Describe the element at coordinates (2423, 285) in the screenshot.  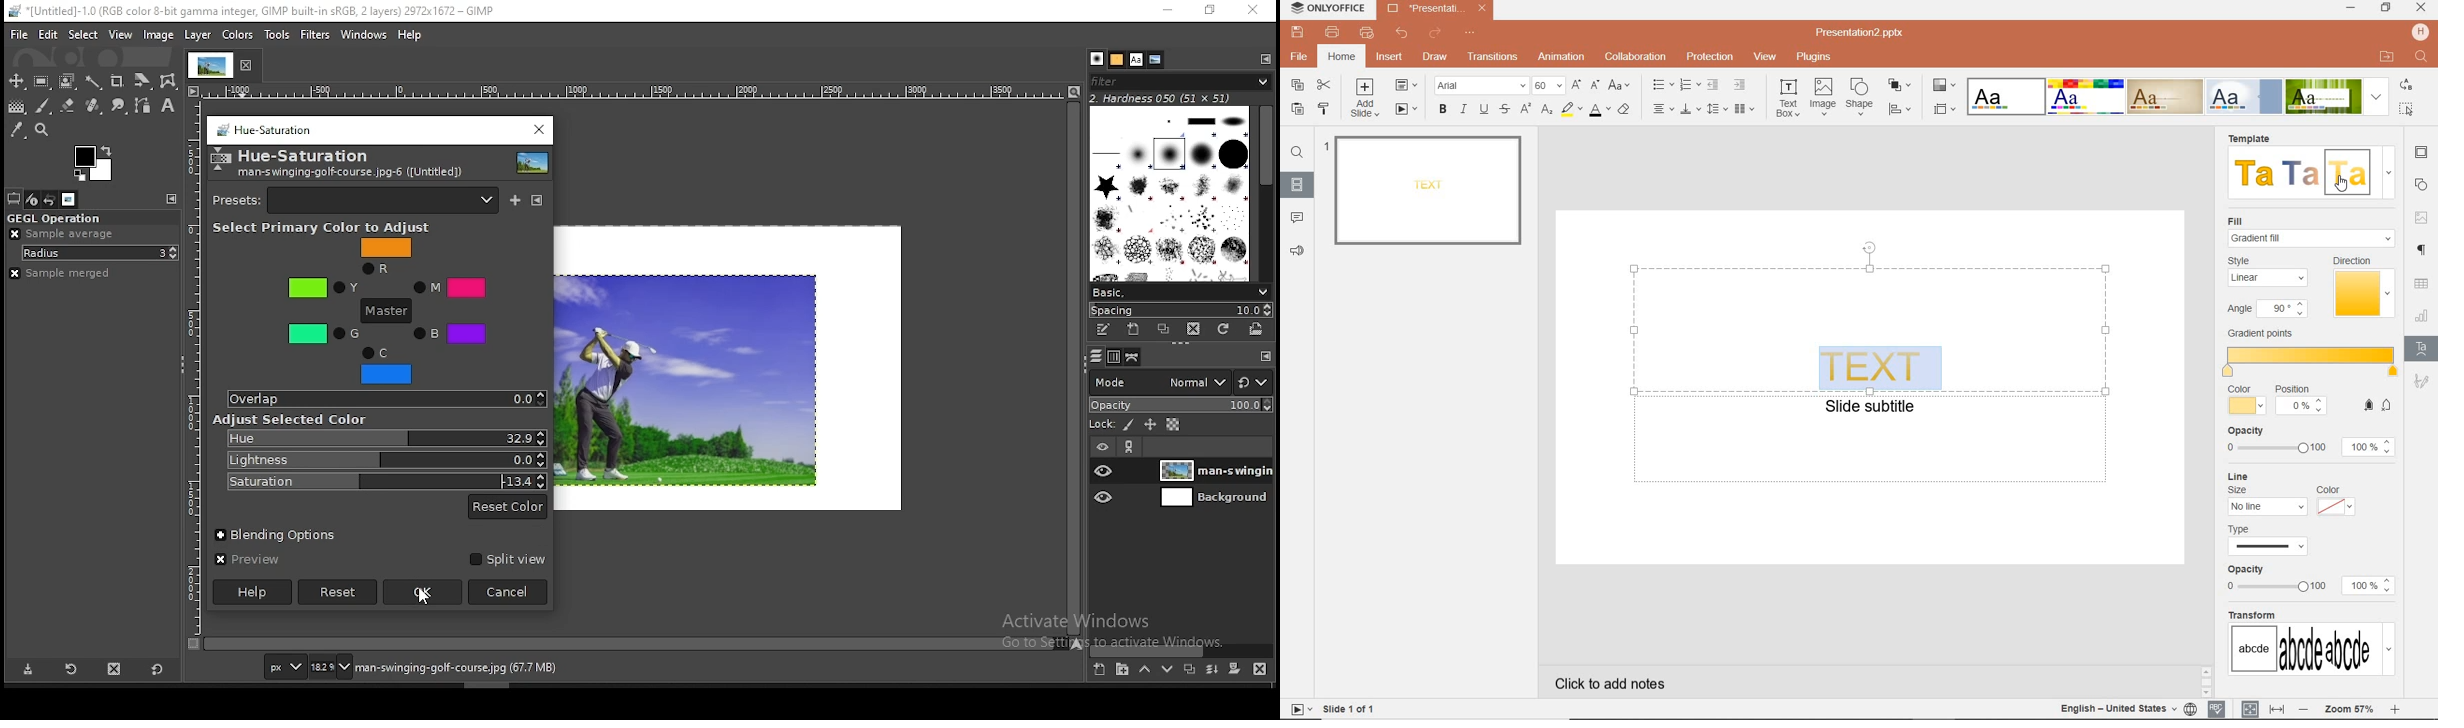
I see `table` at that location.